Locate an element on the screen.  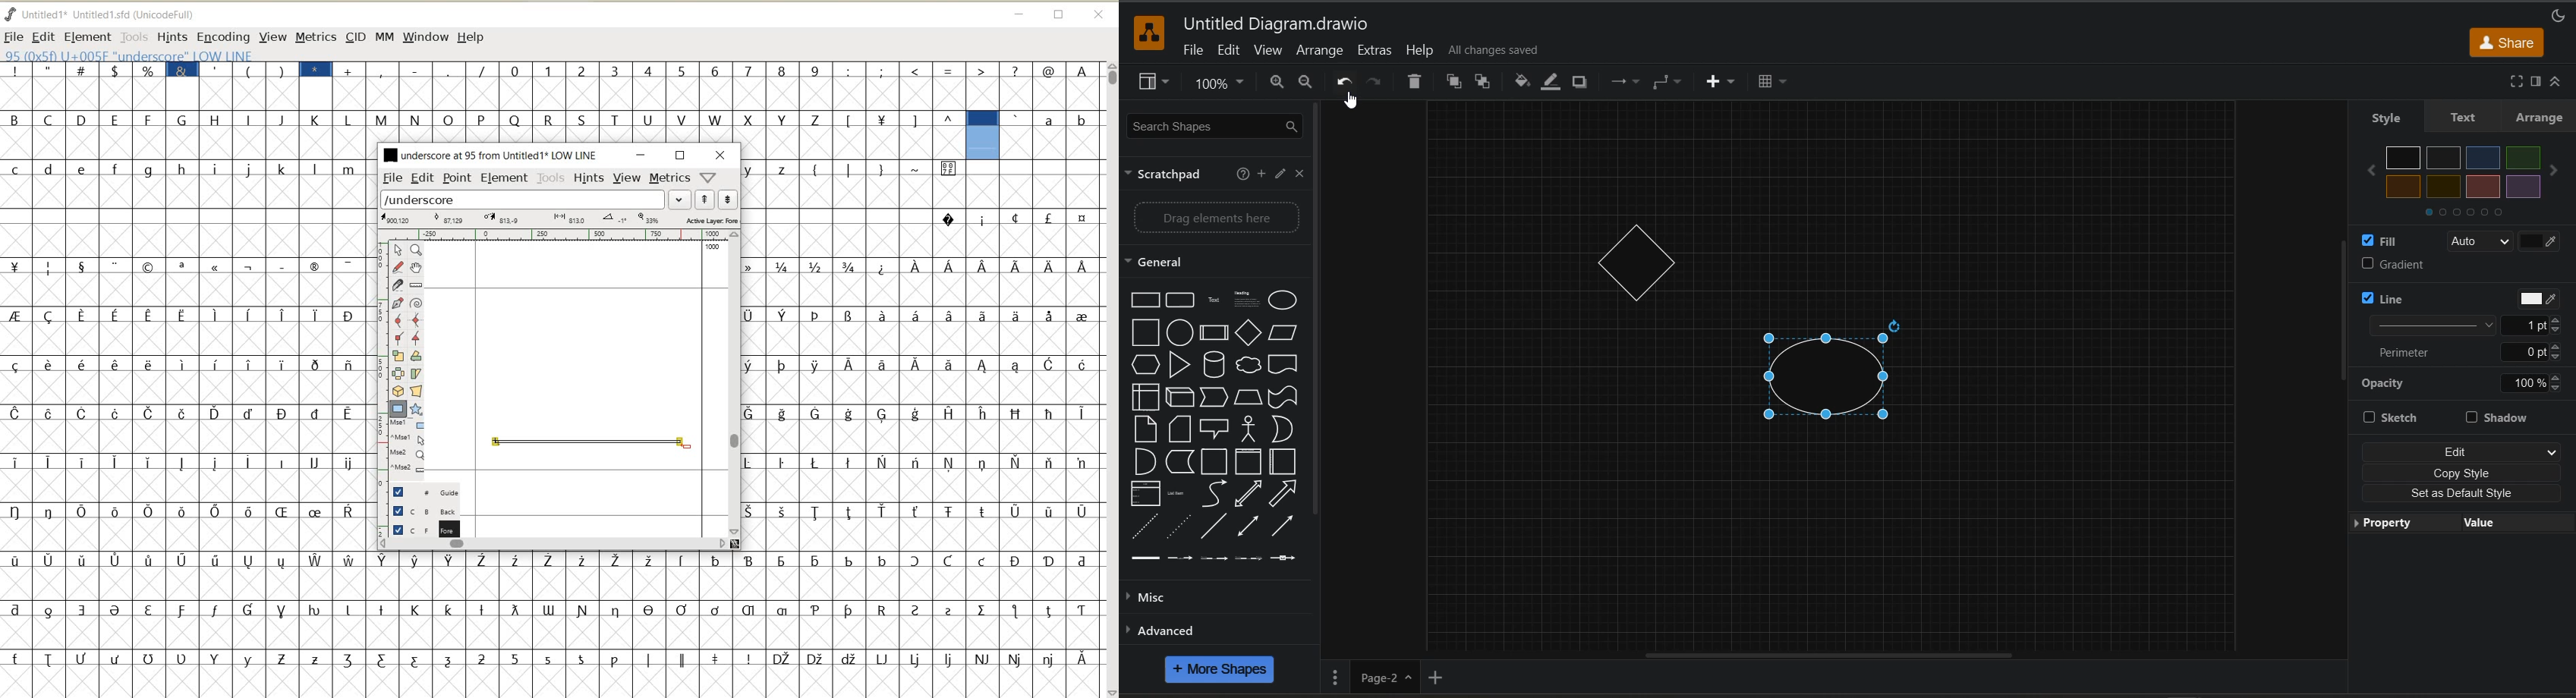
copy style is located at coordinates (2464, 472).